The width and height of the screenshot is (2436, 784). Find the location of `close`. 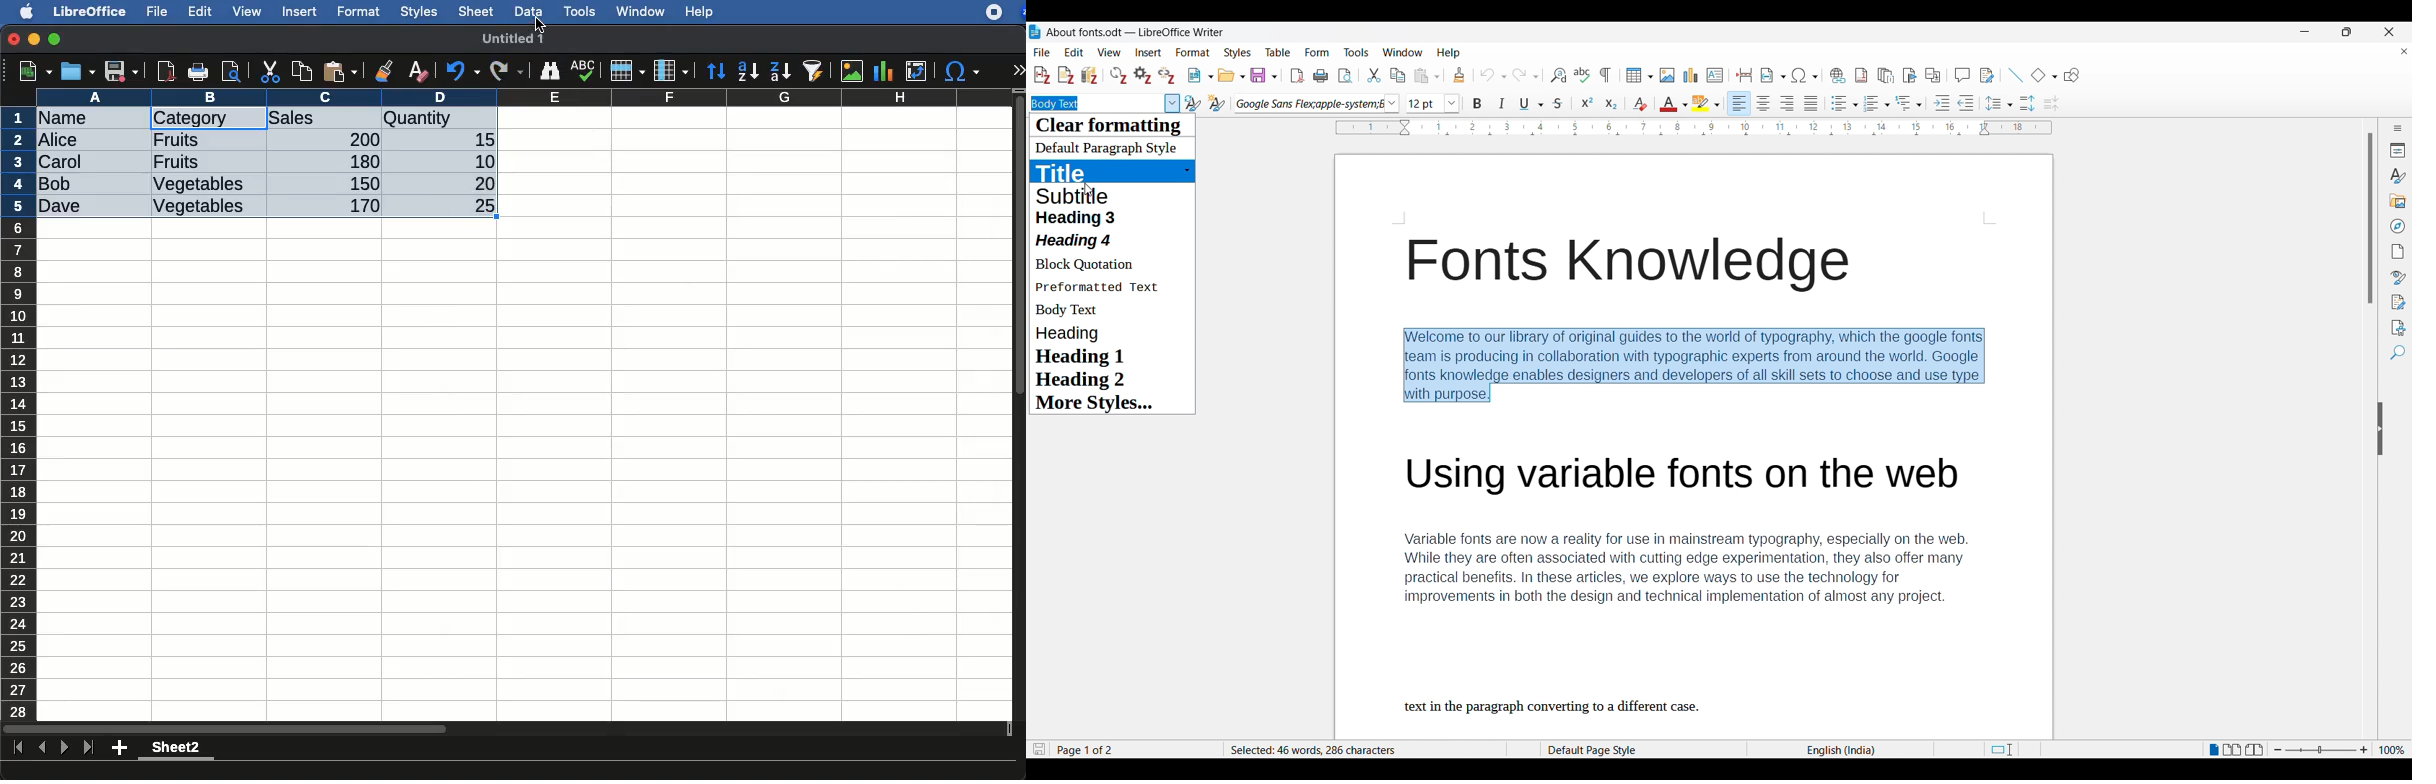

close is located at coordinates (15, 41).